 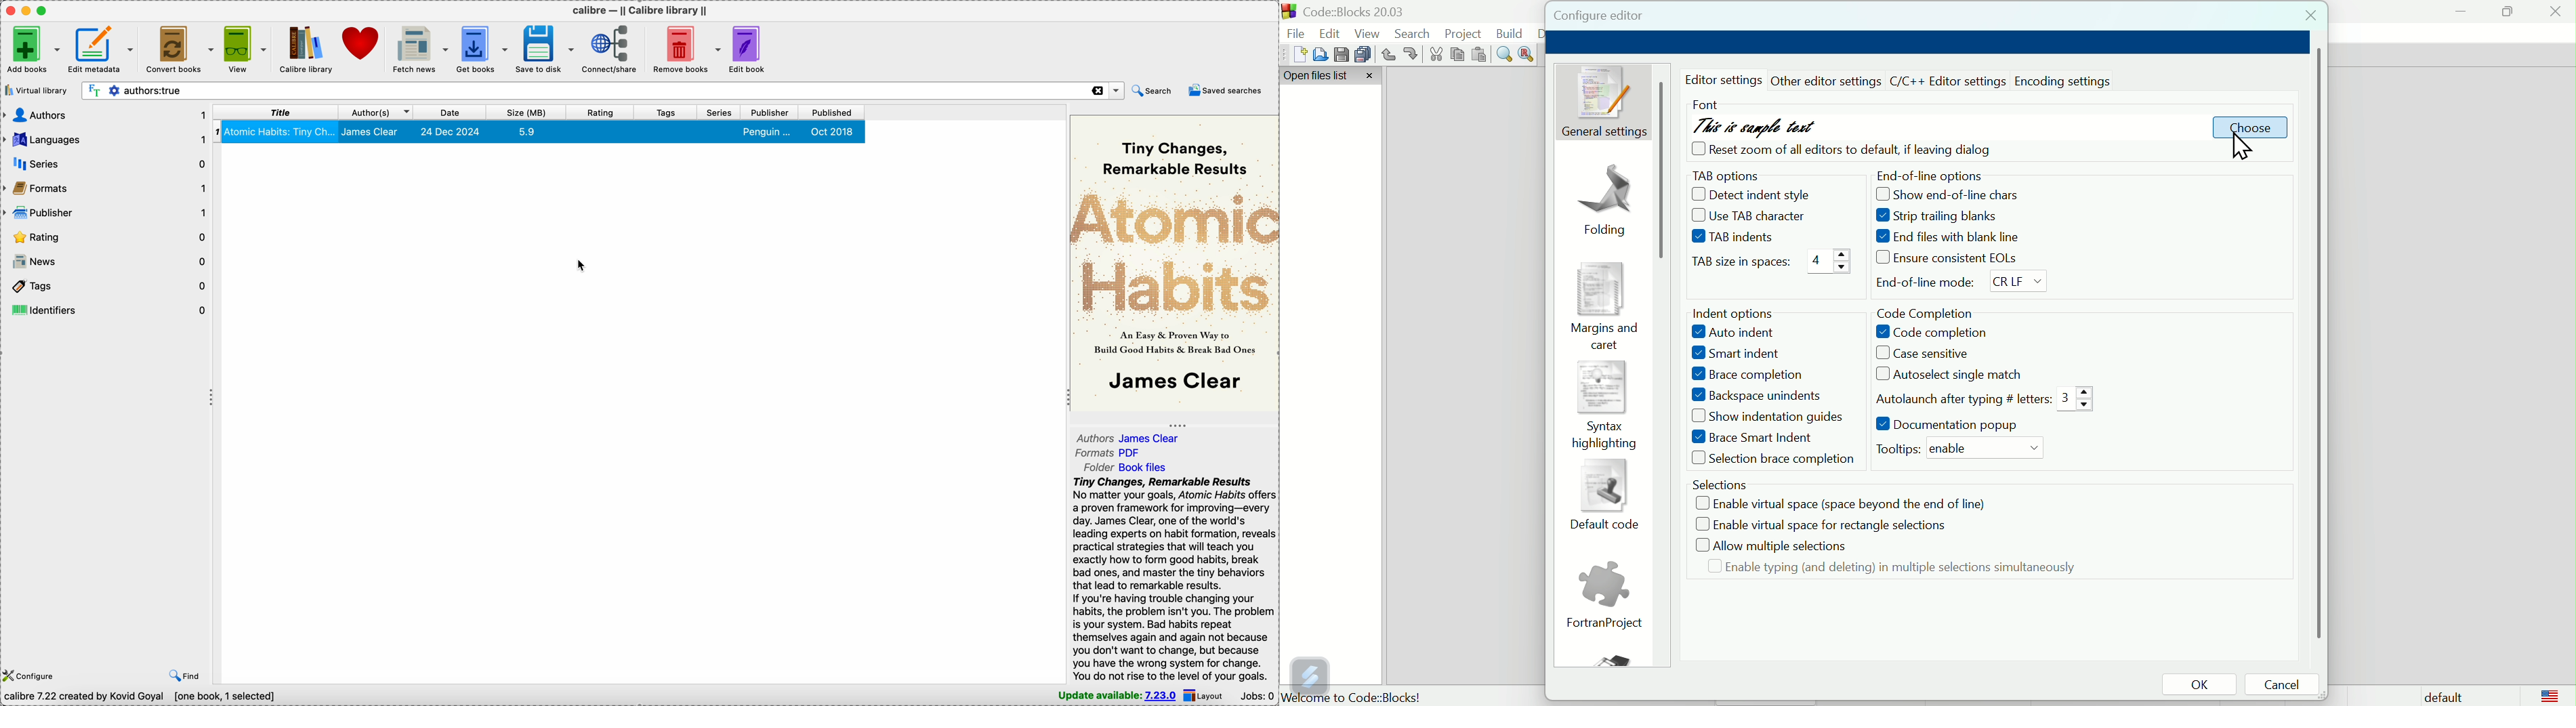 What do you see at coordinates (2239, 149) in the screenshot?
I see `cursor` at bounding box center [2239, 149].